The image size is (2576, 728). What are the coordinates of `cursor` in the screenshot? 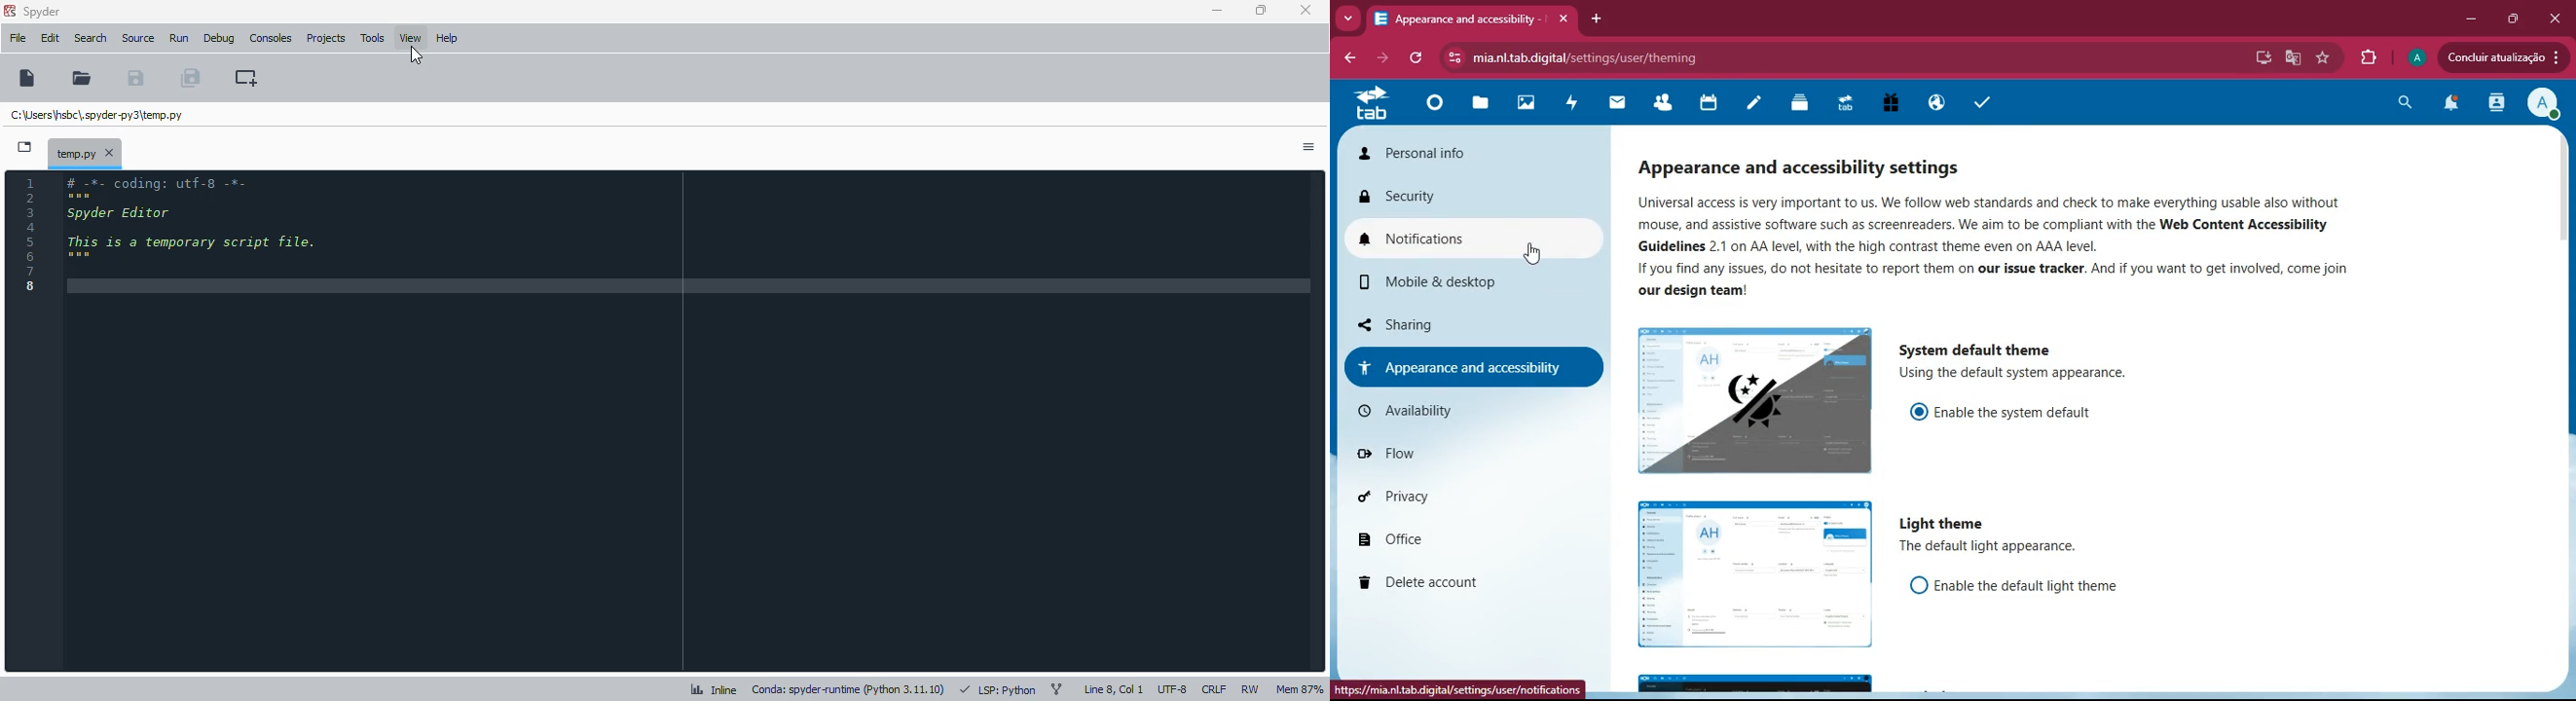 It's located at (1538, 253).